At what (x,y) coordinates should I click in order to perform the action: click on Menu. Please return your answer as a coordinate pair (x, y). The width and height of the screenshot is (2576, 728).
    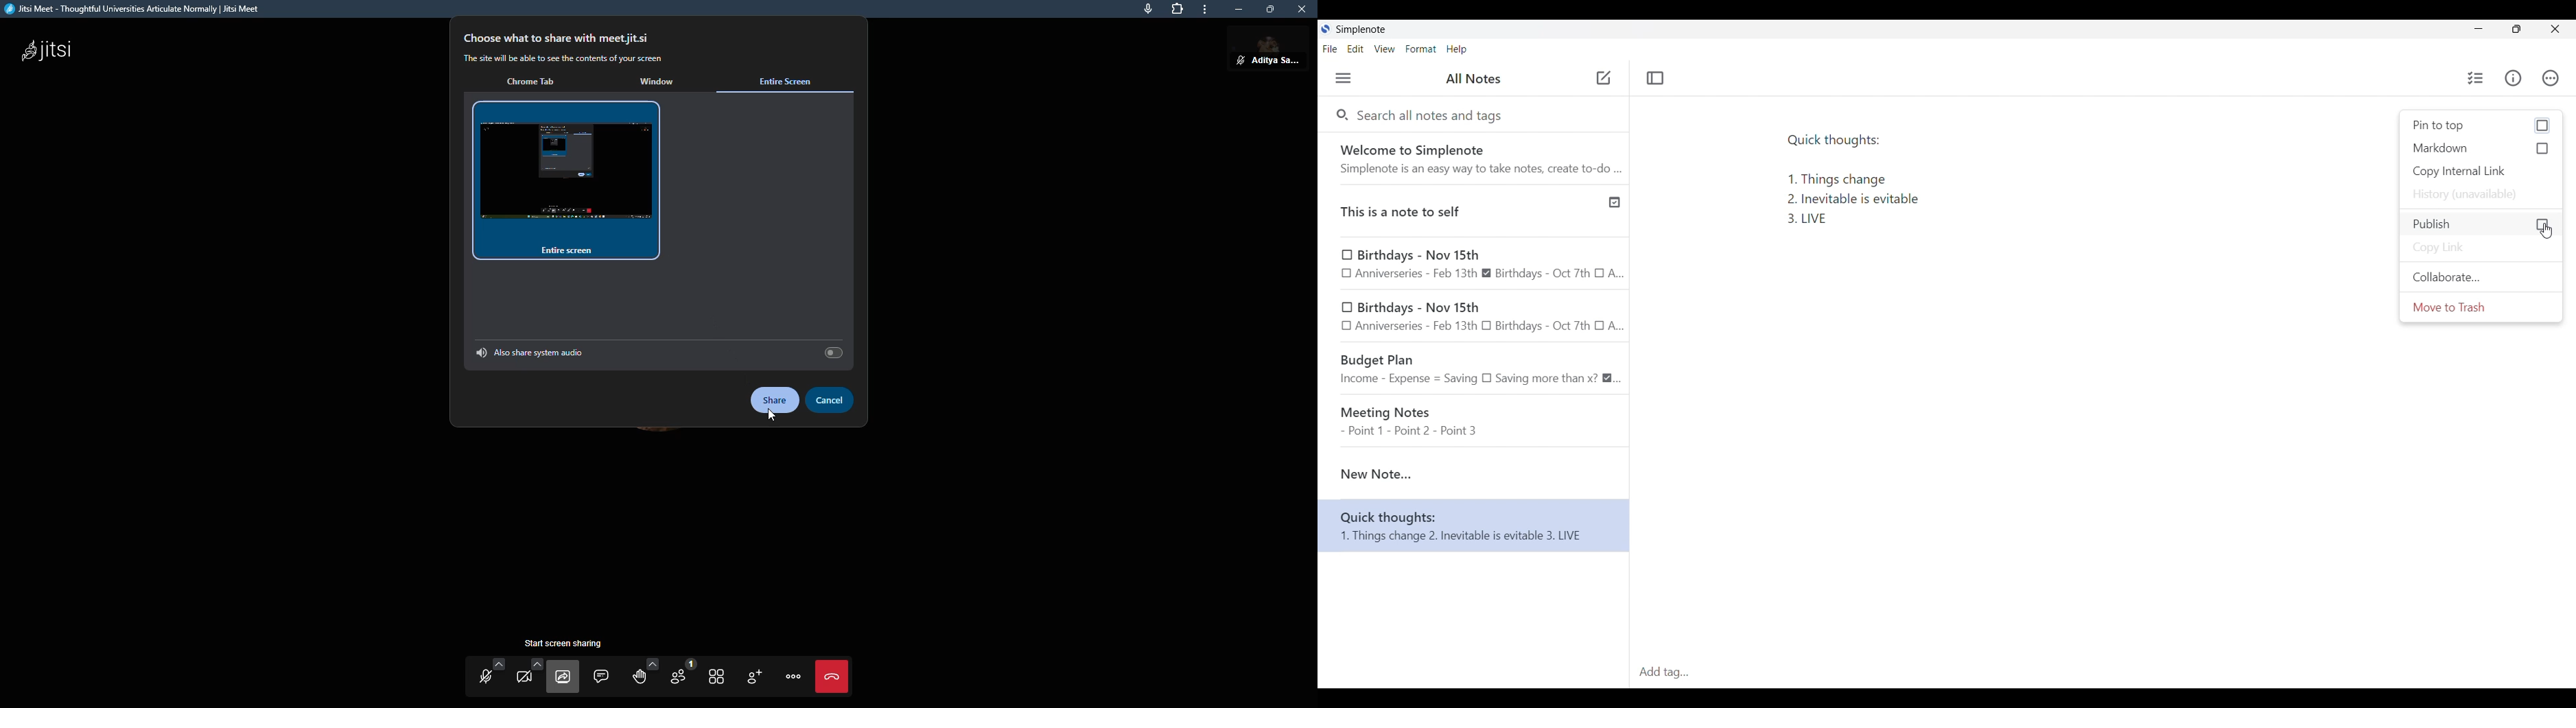
    Looking at the image, I should click on (1344, 78).